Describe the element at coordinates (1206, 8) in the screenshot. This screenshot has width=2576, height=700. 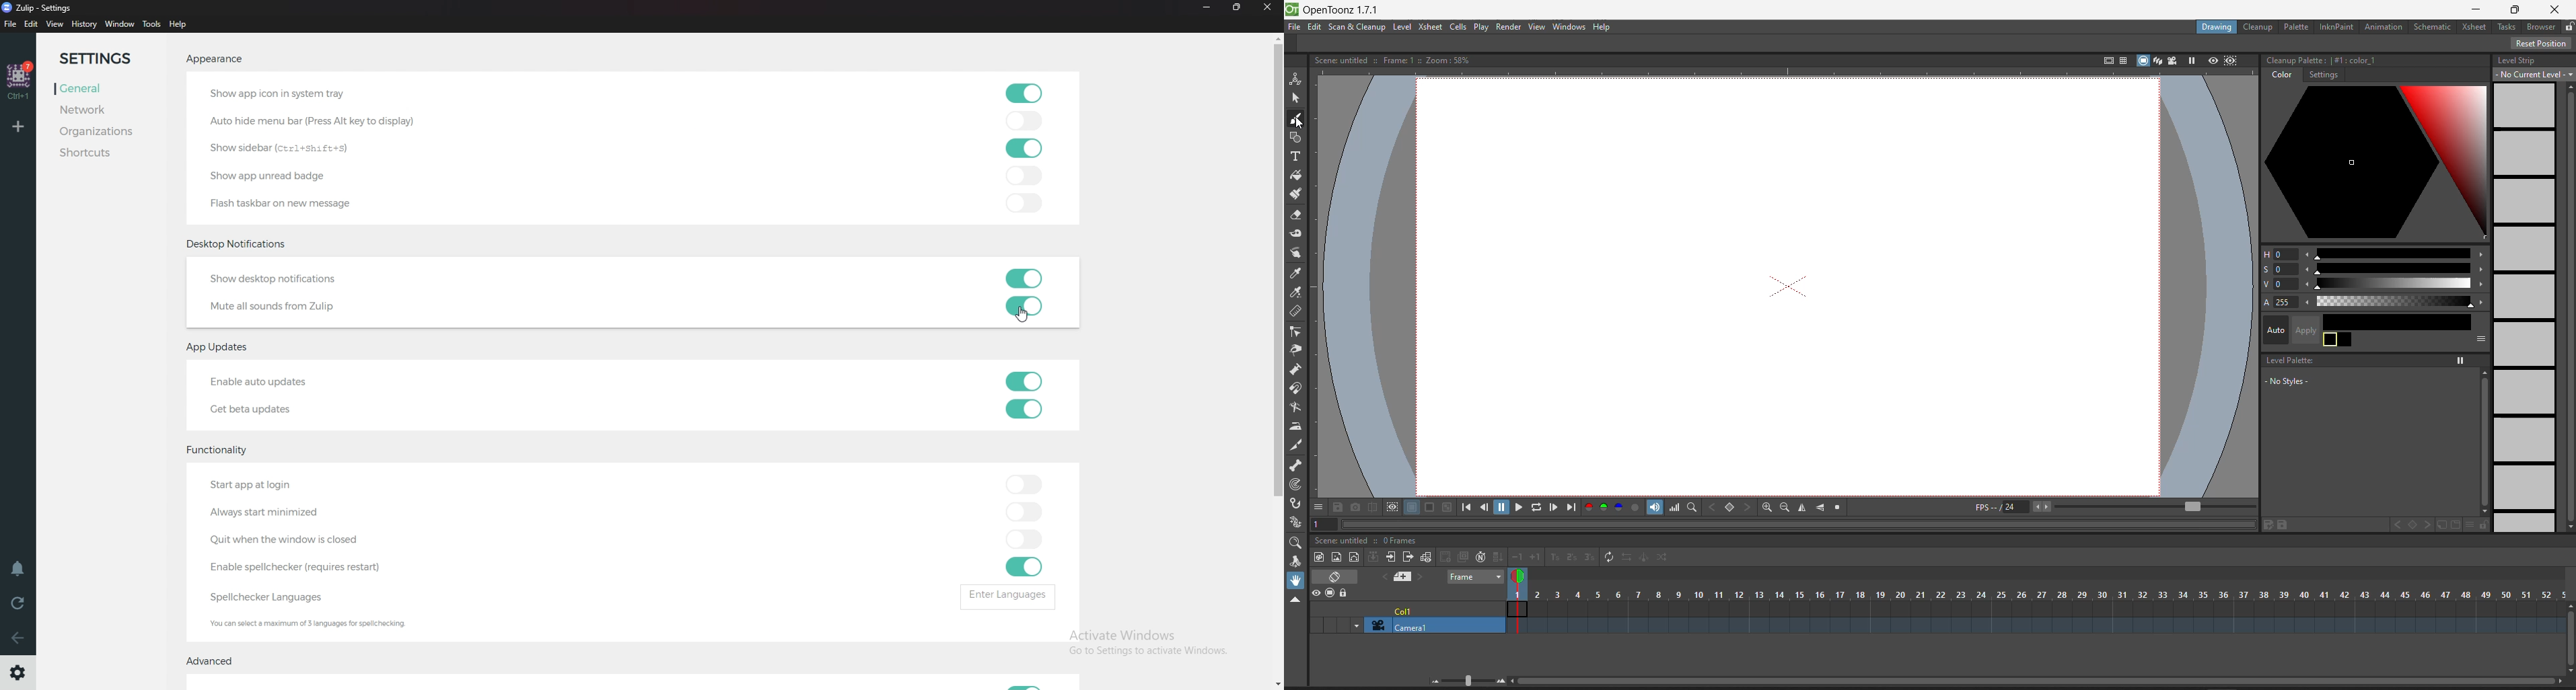
I see `Minimize` at that location.